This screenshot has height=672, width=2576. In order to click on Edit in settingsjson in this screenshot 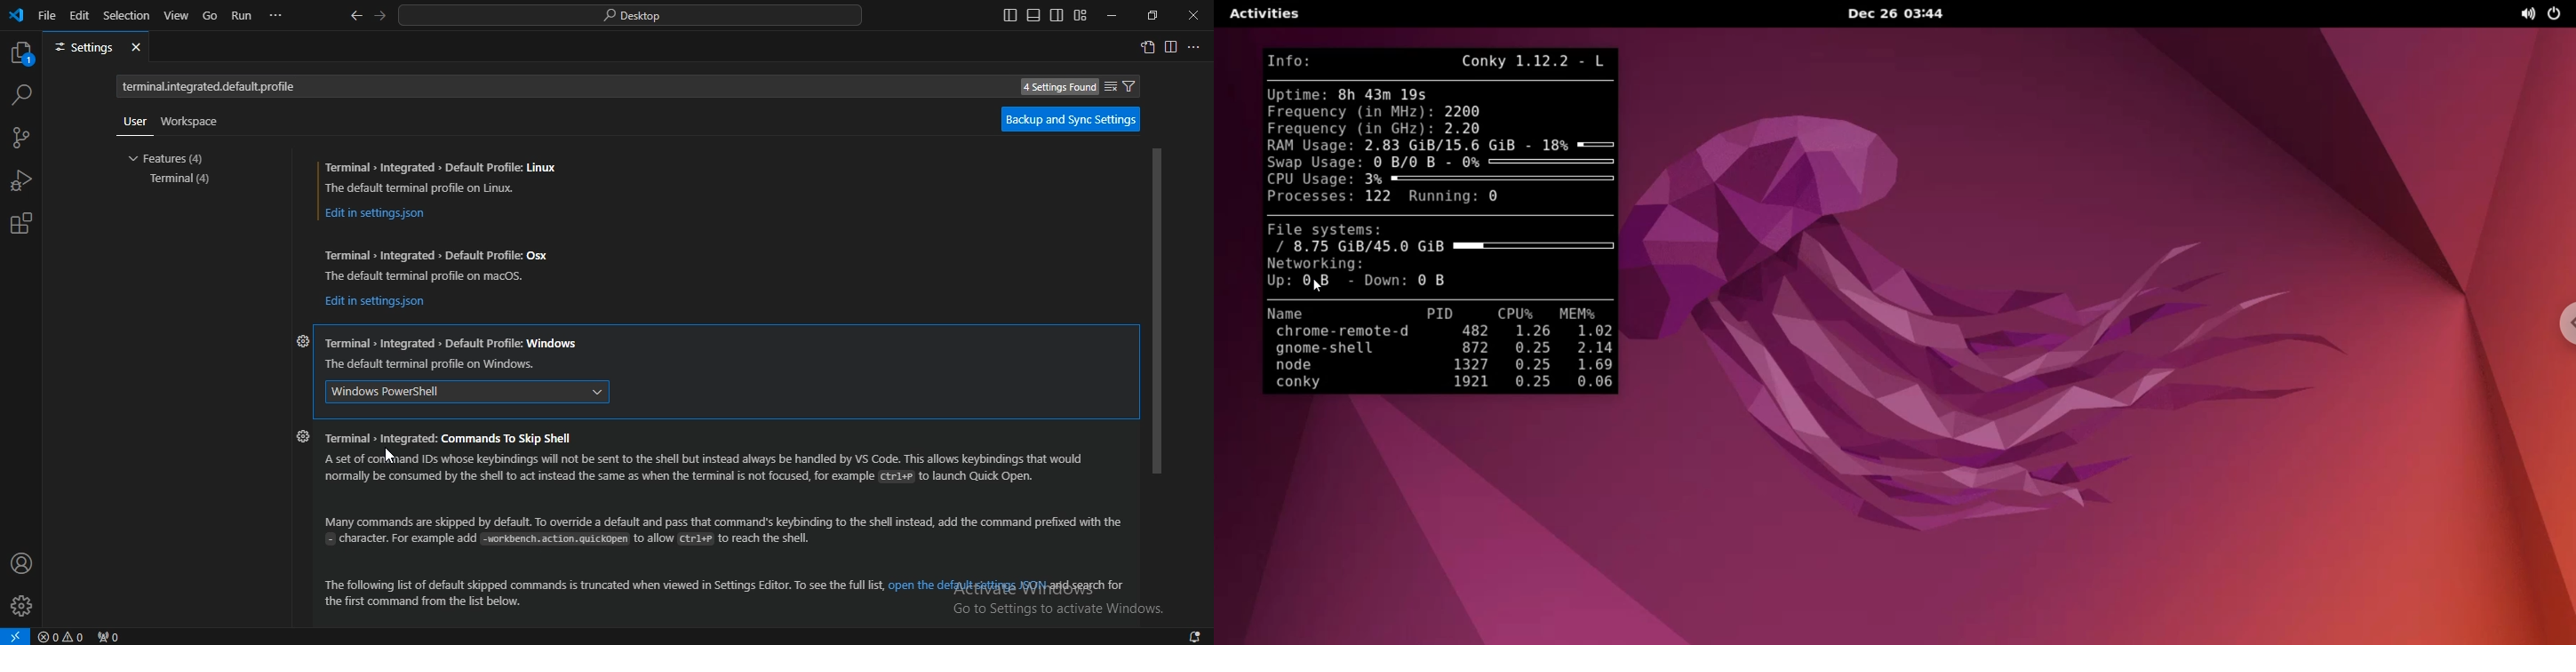, I will do `click(376, 302)`.